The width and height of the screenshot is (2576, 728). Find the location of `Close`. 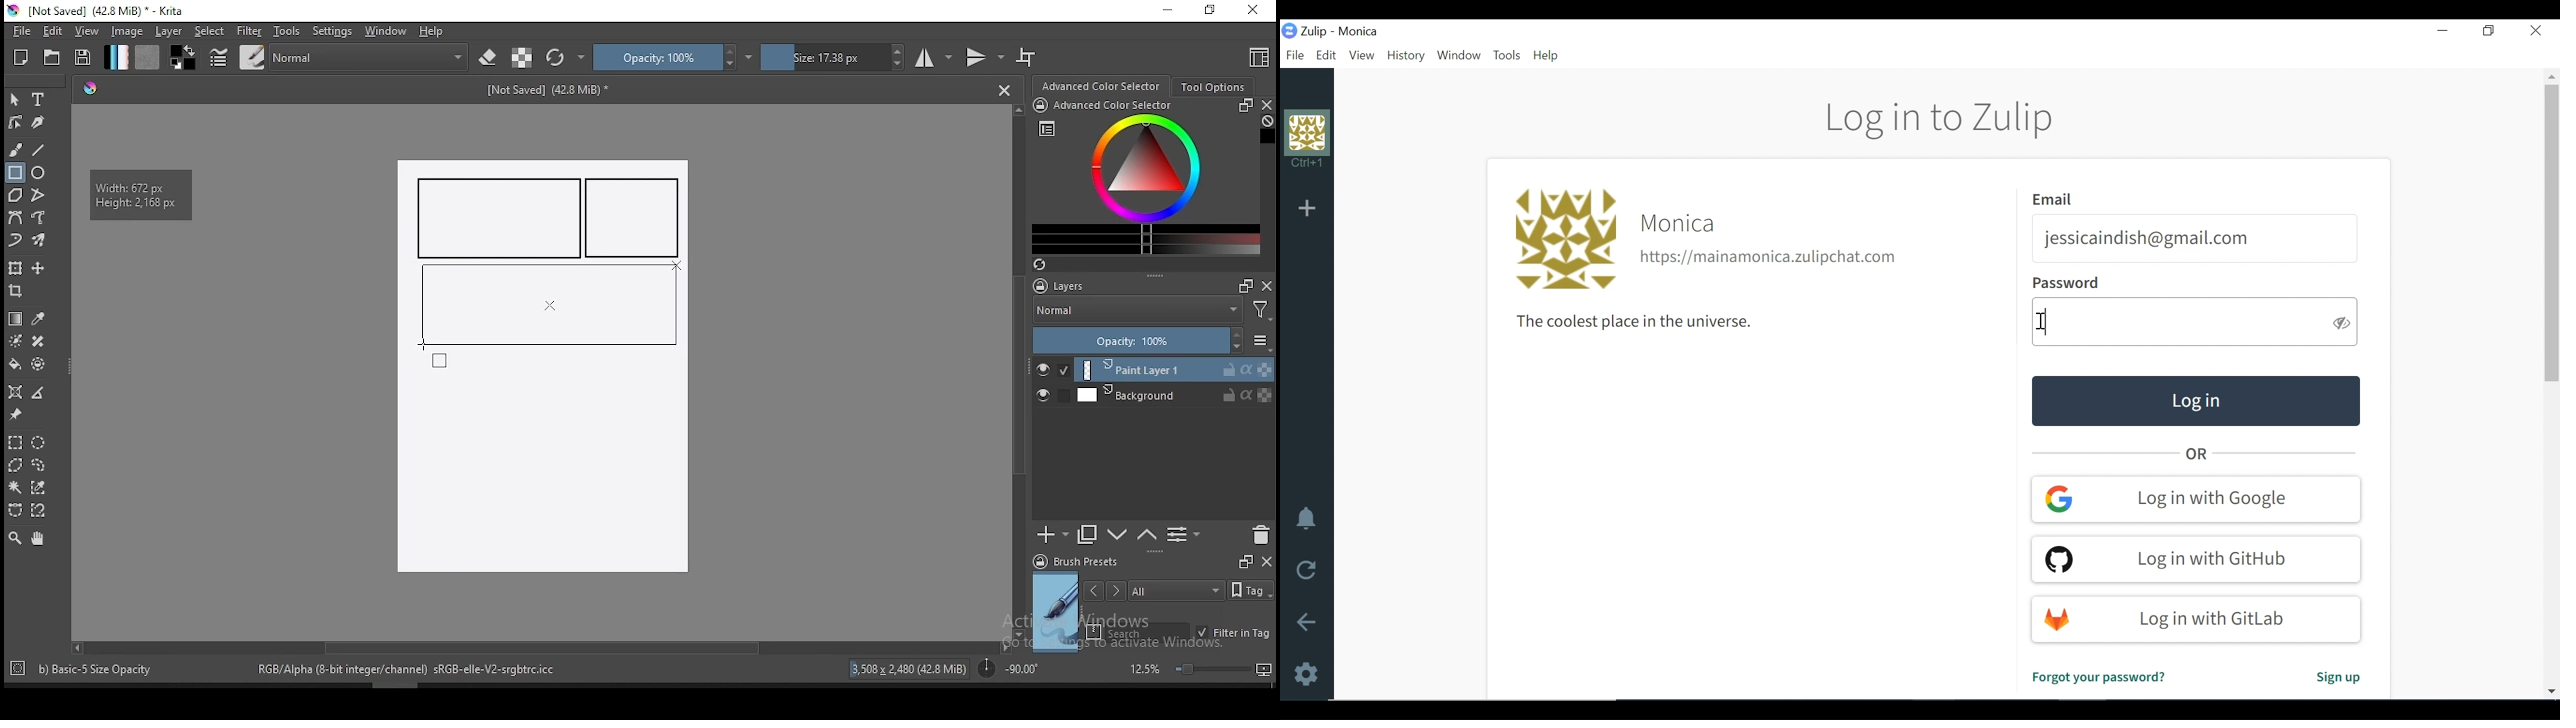

Close is located at coordinates (2534, 29).